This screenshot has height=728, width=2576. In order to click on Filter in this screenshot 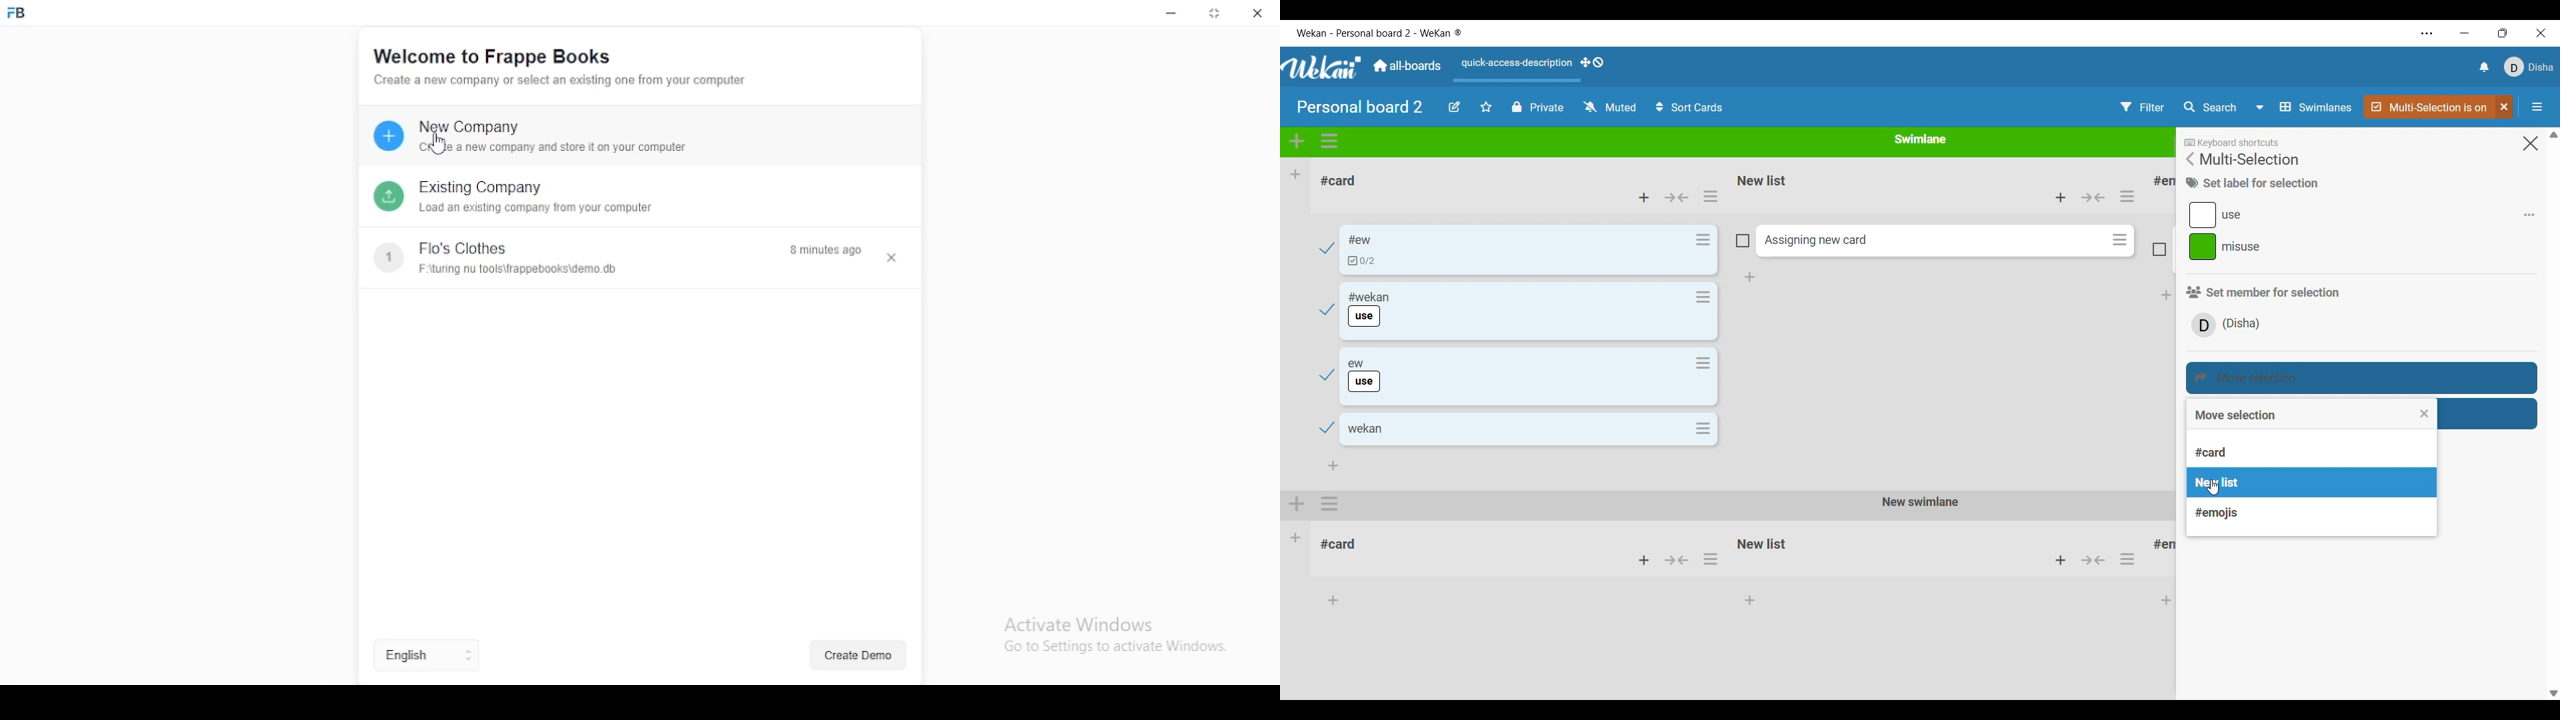, I will do `click(2148, 106)`.